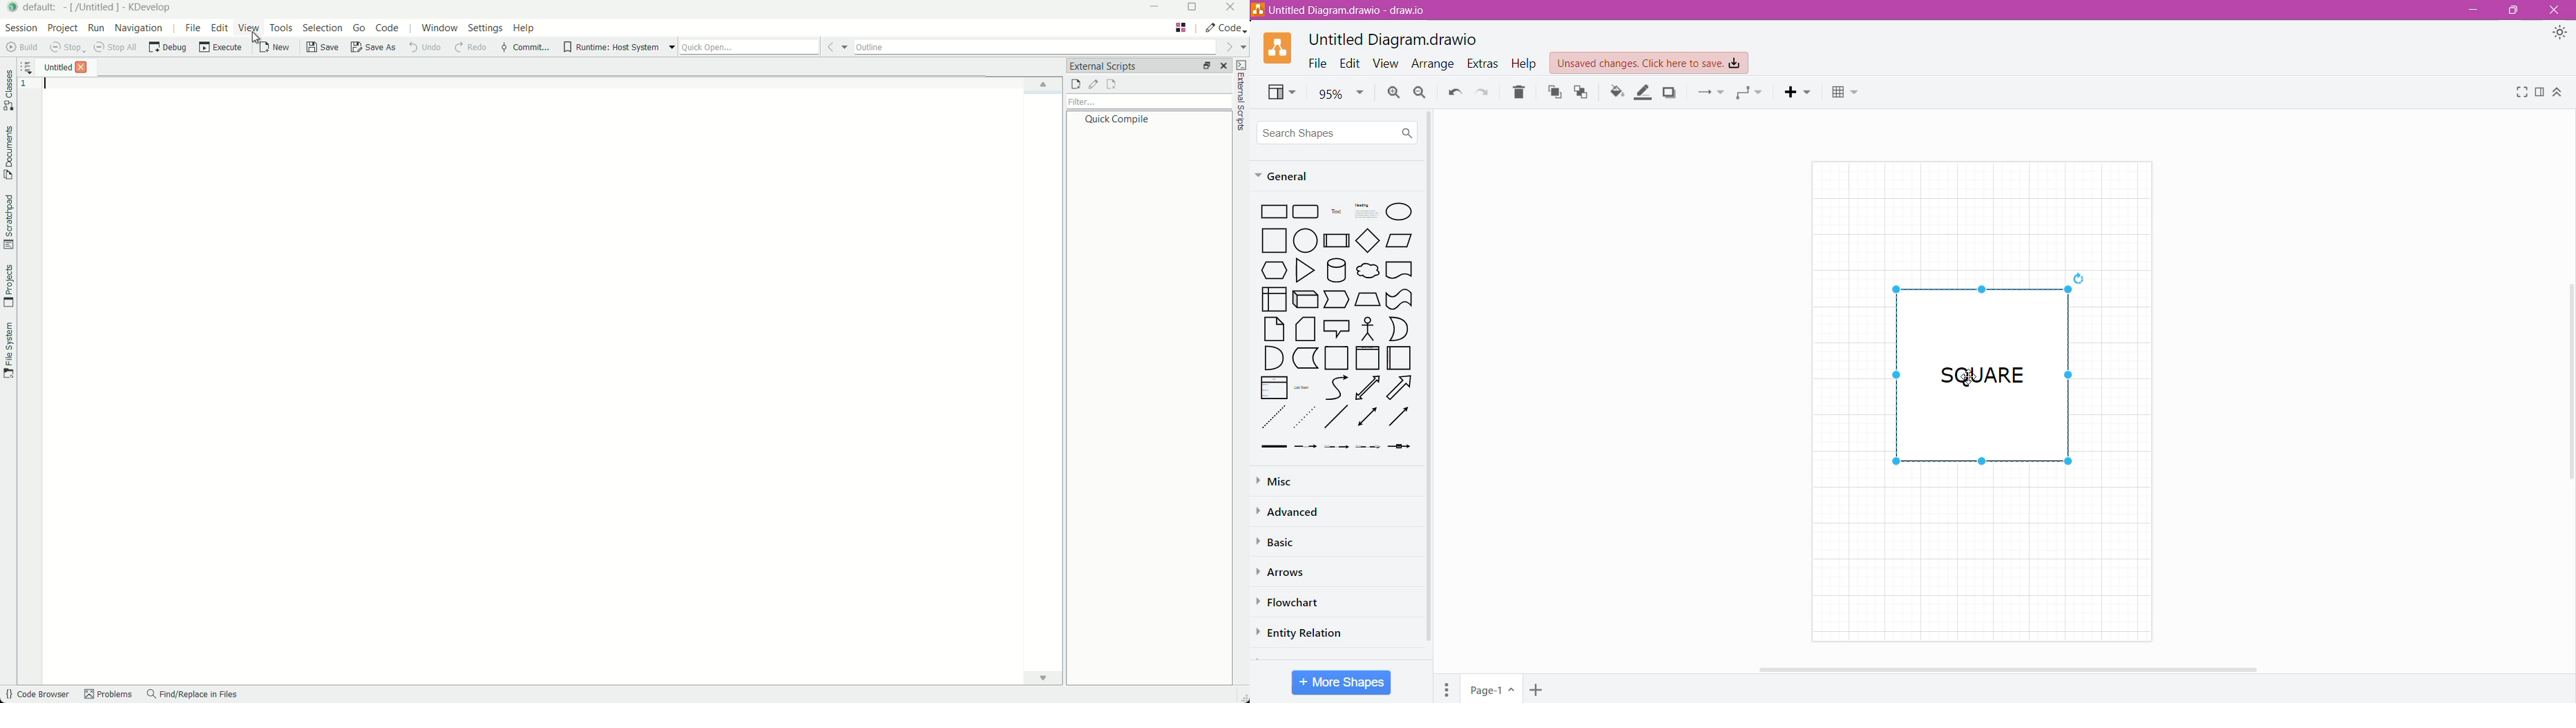 The image size is (2576, 728). I want to click on Grid rectangle, so click(1306, 211).